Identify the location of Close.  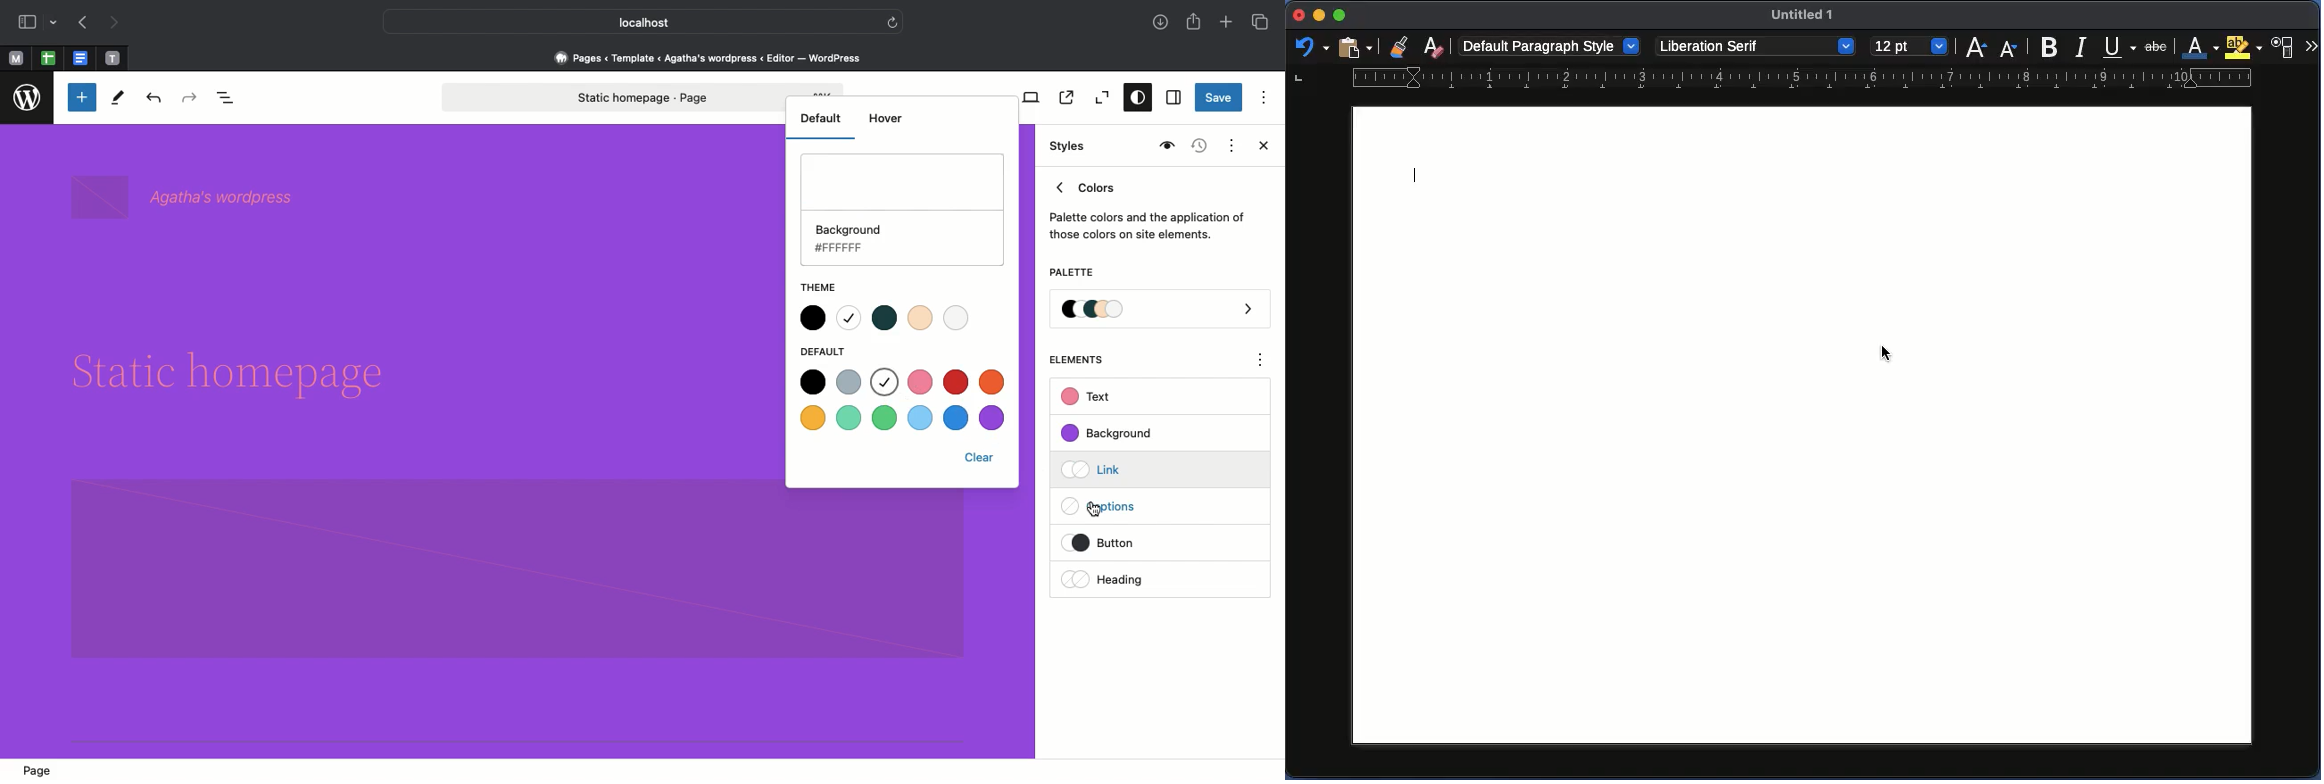
(1297, 19).